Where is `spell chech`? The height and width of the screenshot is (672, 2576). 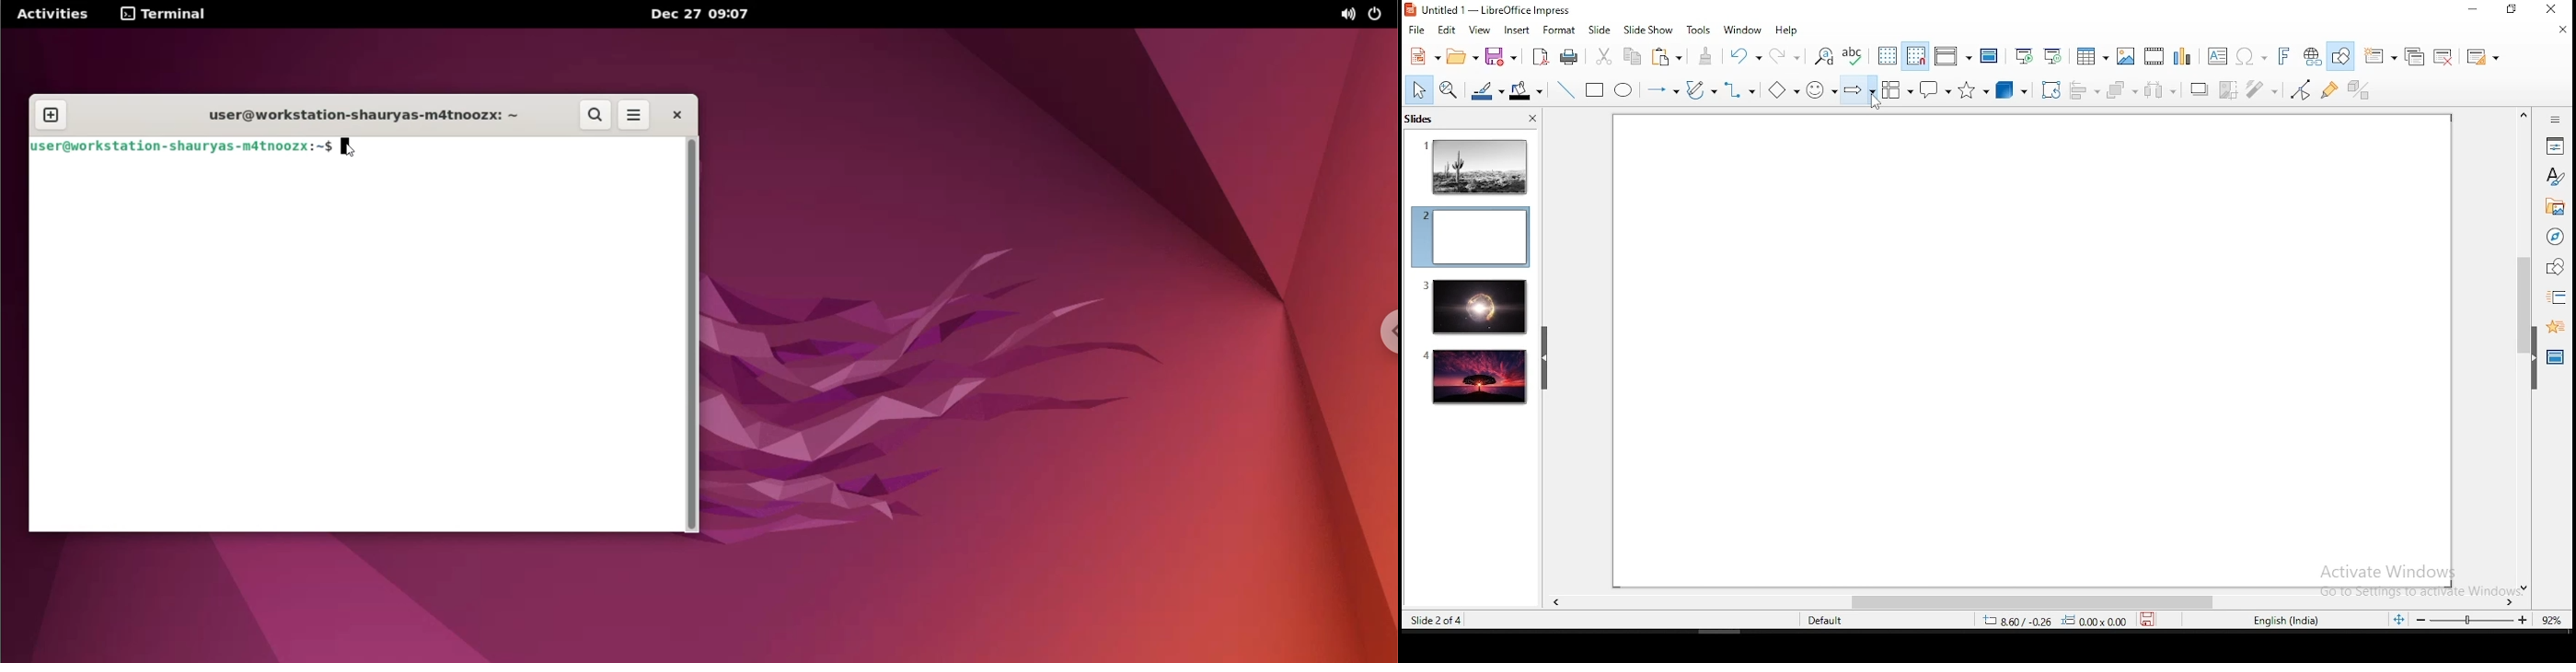
spell chech is located at coordinates (1851, 54).